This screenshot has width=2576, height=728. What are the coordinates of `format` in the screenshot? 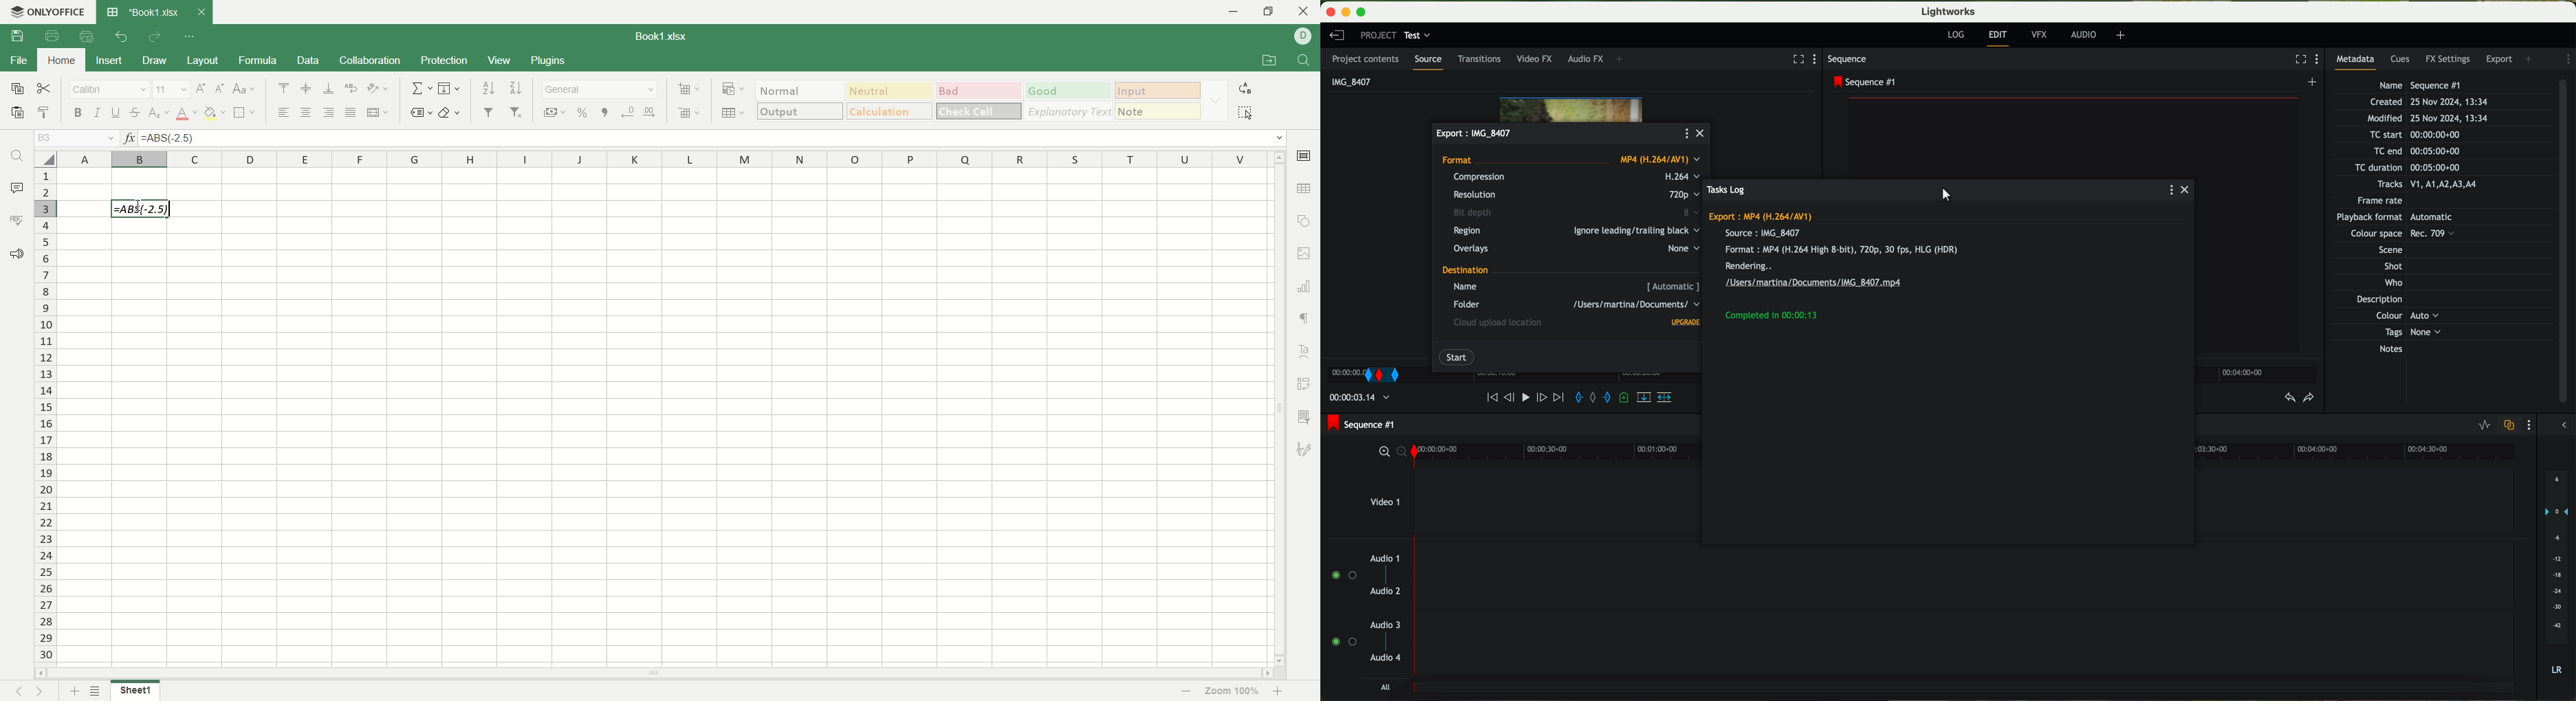 It's located at (1572, 161).